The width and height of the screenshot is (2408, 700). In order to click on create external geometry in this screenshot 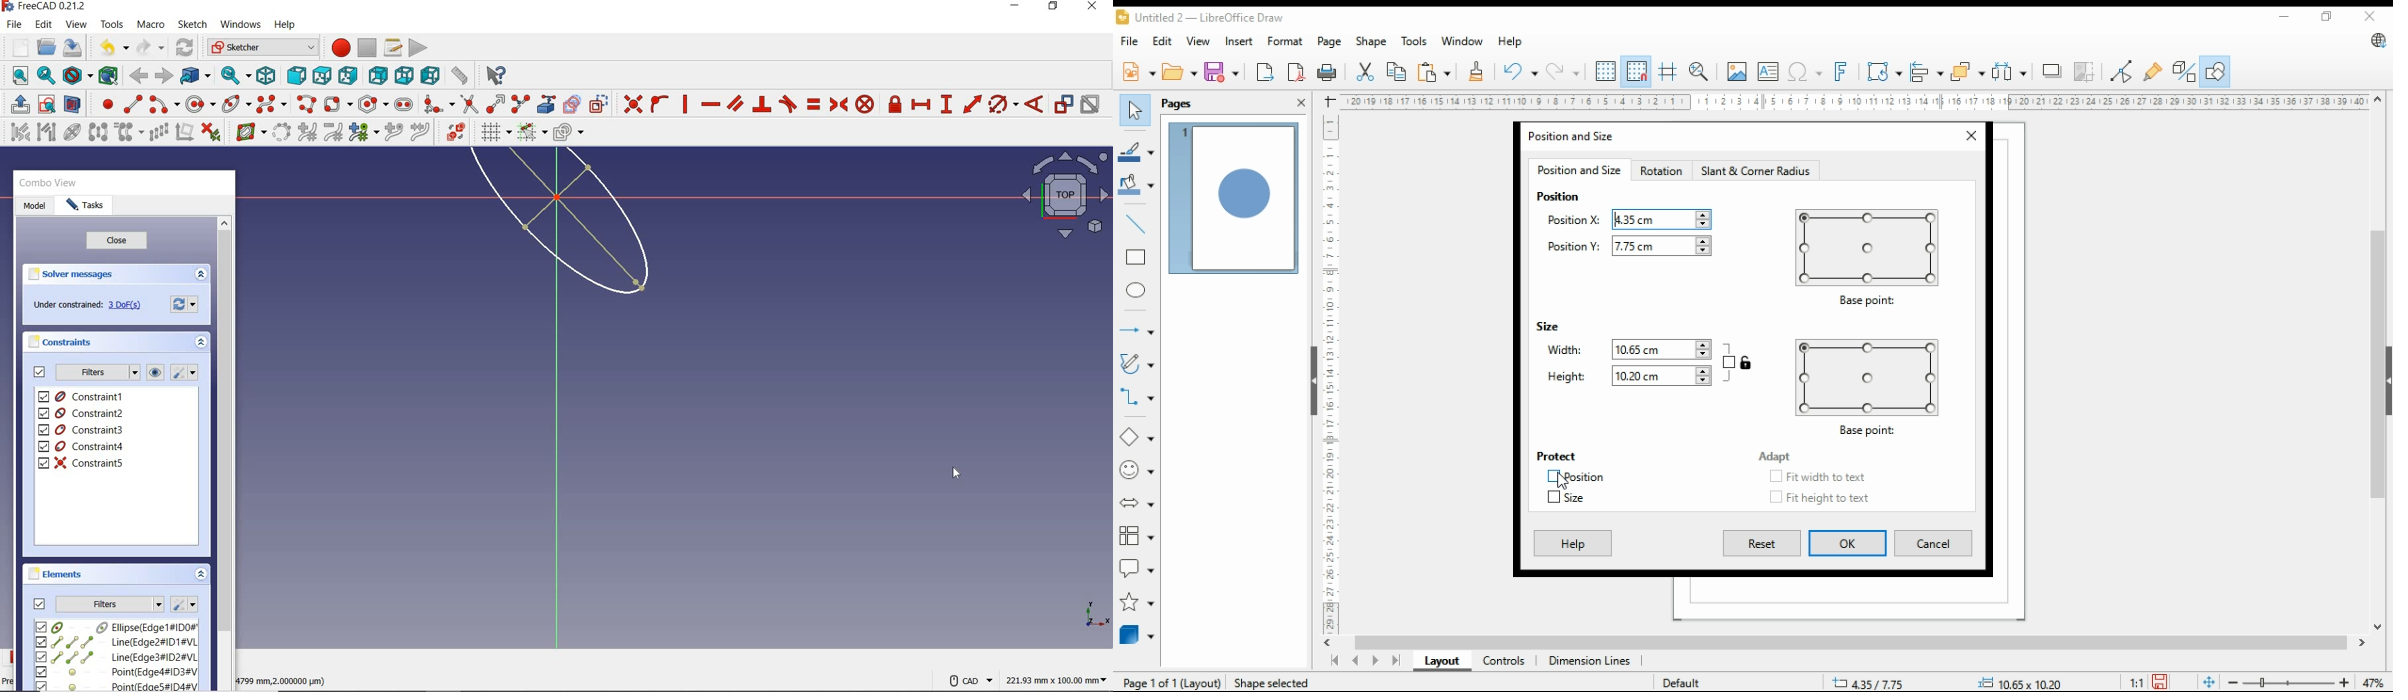, I will do `click(545, 104)`.